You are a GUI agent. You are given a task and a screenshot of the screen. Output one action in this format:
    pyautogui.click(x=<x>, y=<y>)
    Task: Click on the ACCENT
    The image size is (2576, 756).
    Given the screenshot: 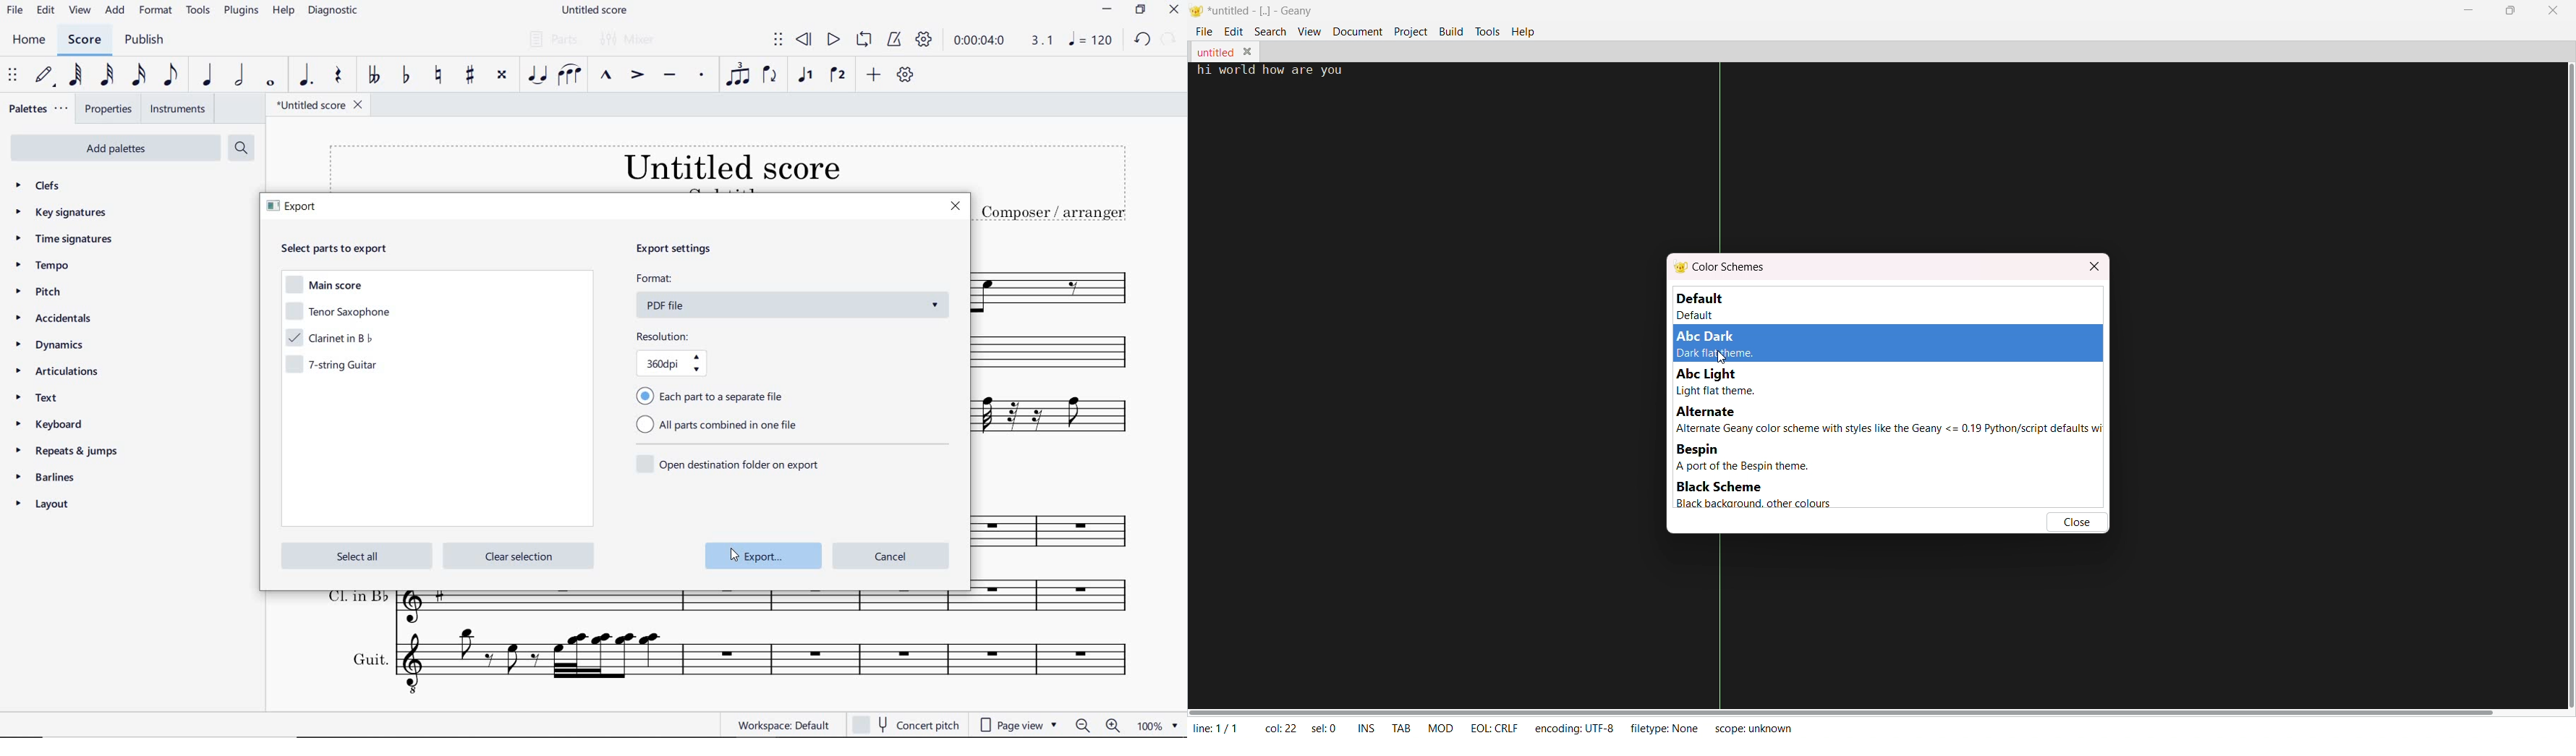 What is the action you would take?
    pyautogui.click(x=637, y=74)
    